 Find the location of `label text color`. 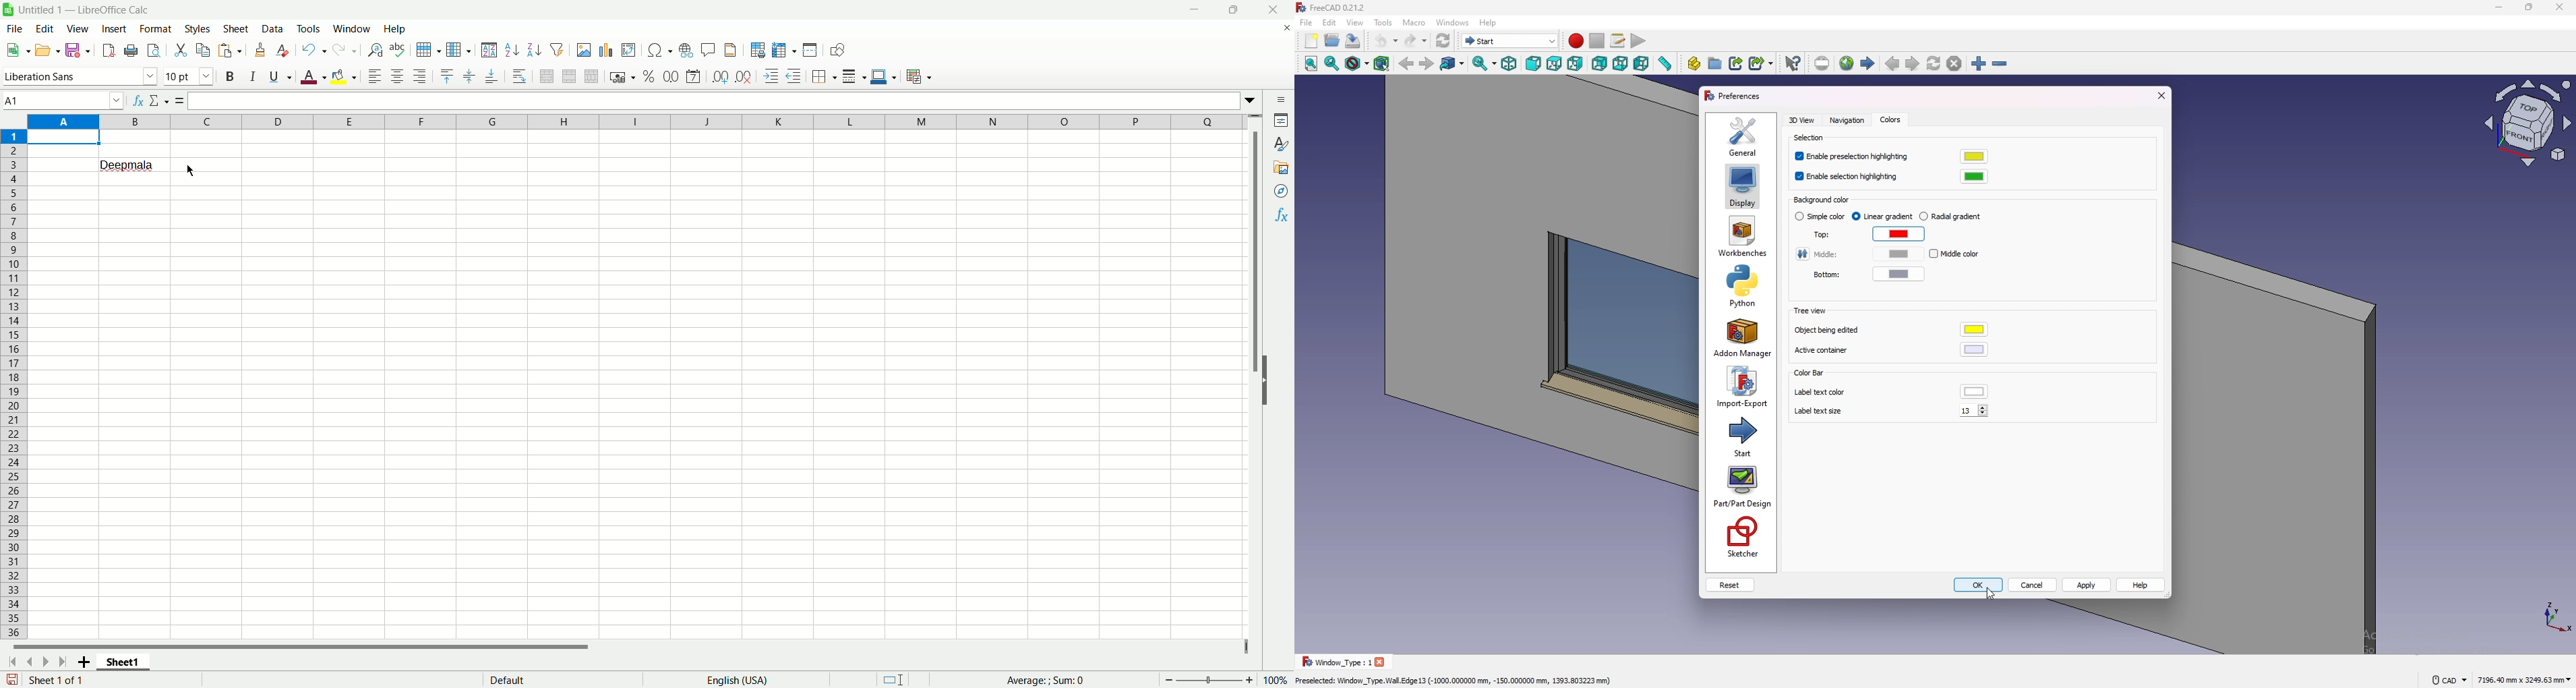

label text color is located at coordinates (1820, 392).